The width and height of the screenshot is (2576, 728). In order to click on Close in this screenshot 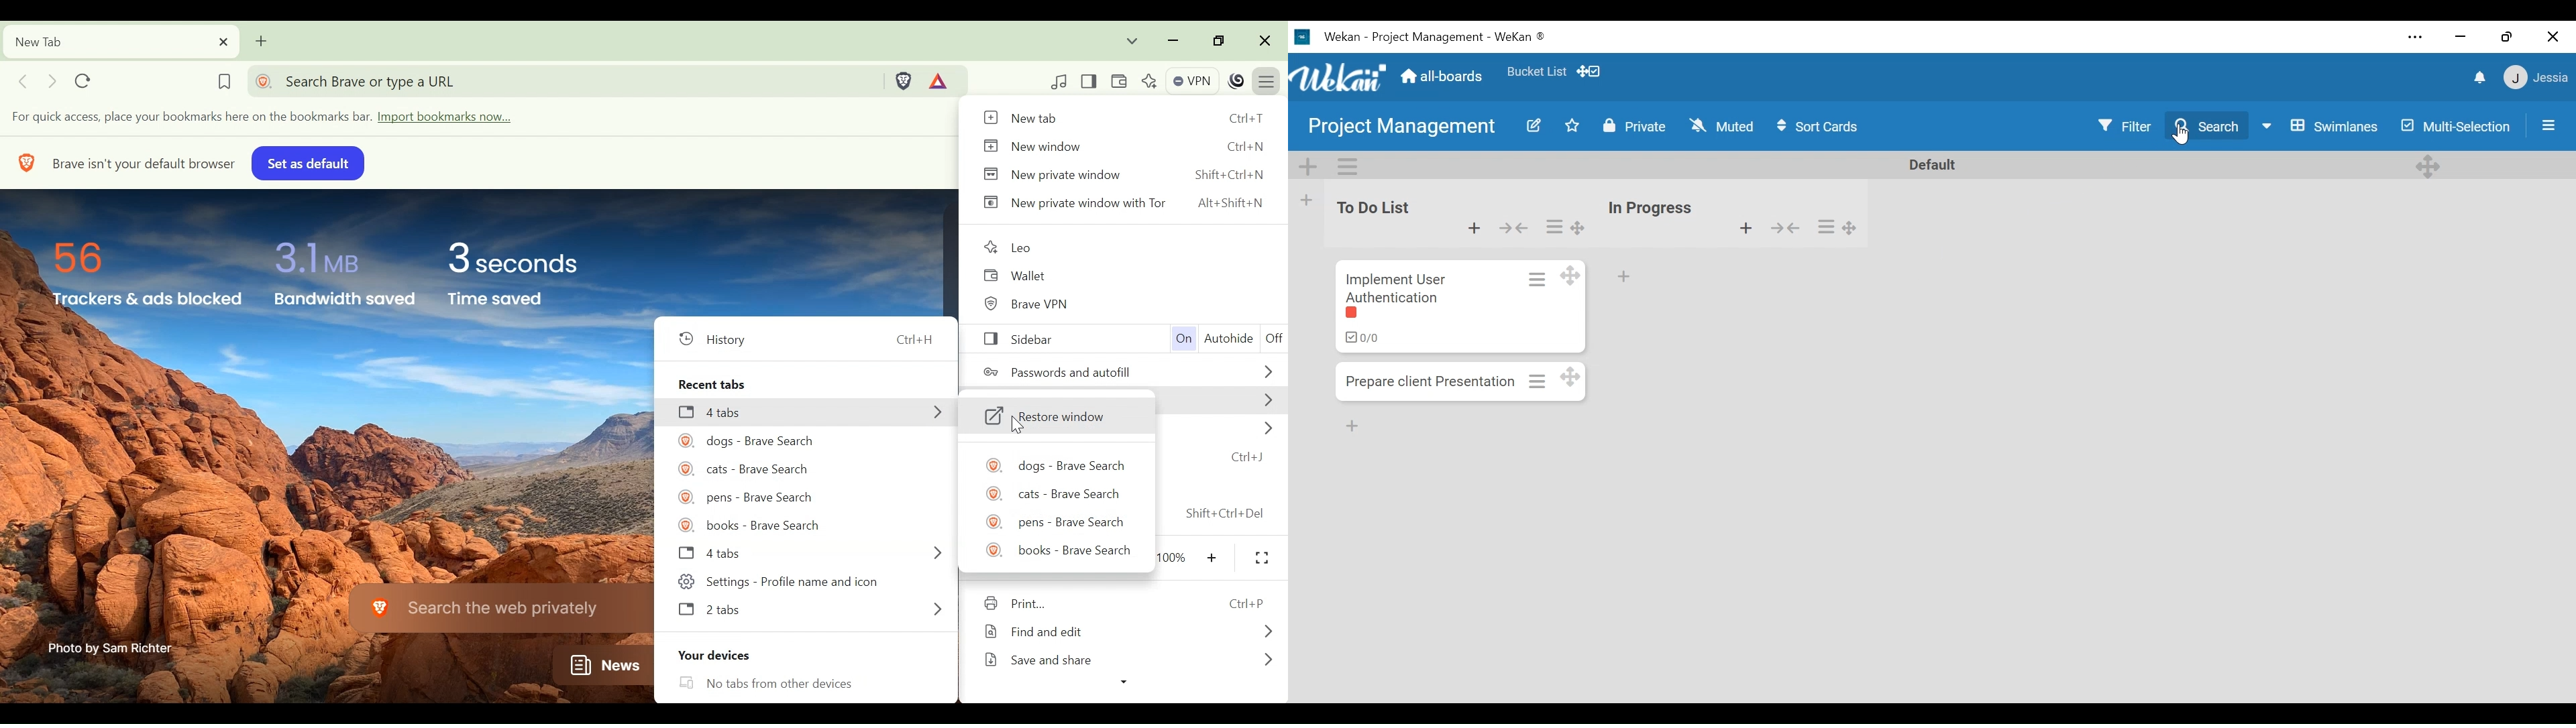, I will do `click(1265, 40)`.